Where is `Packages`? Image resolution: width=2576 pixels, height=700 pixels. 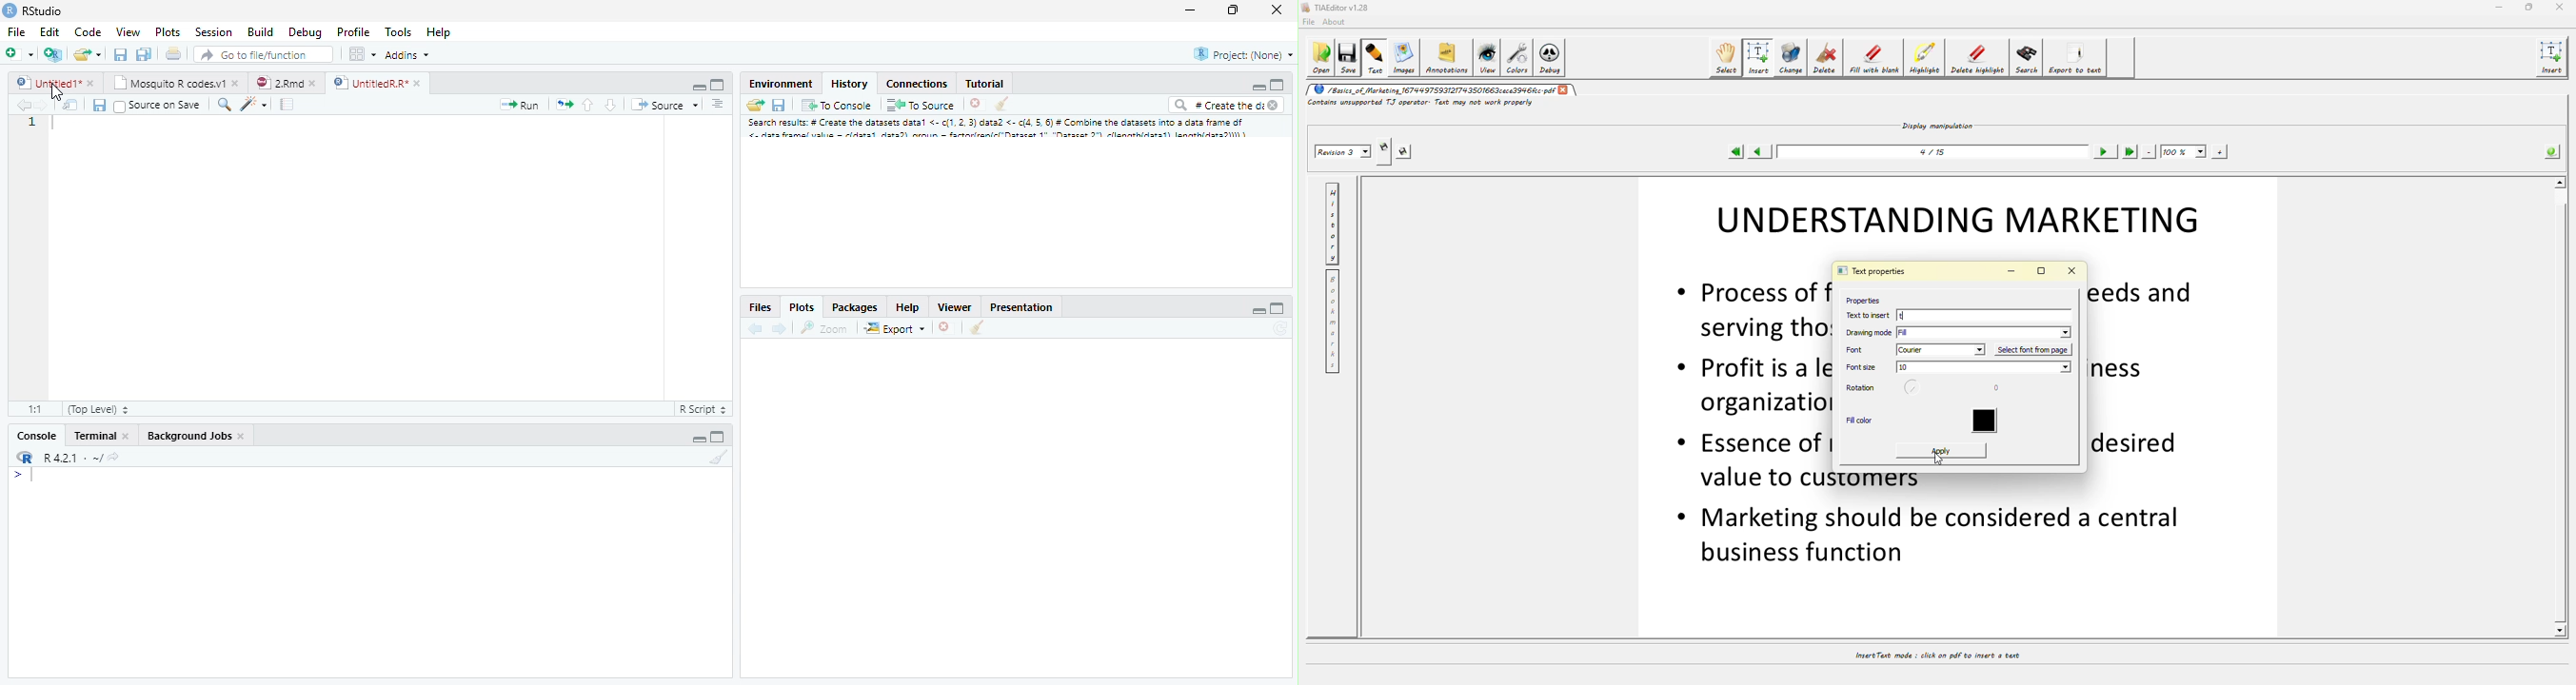 Packages is located at coordinates (855, 305).